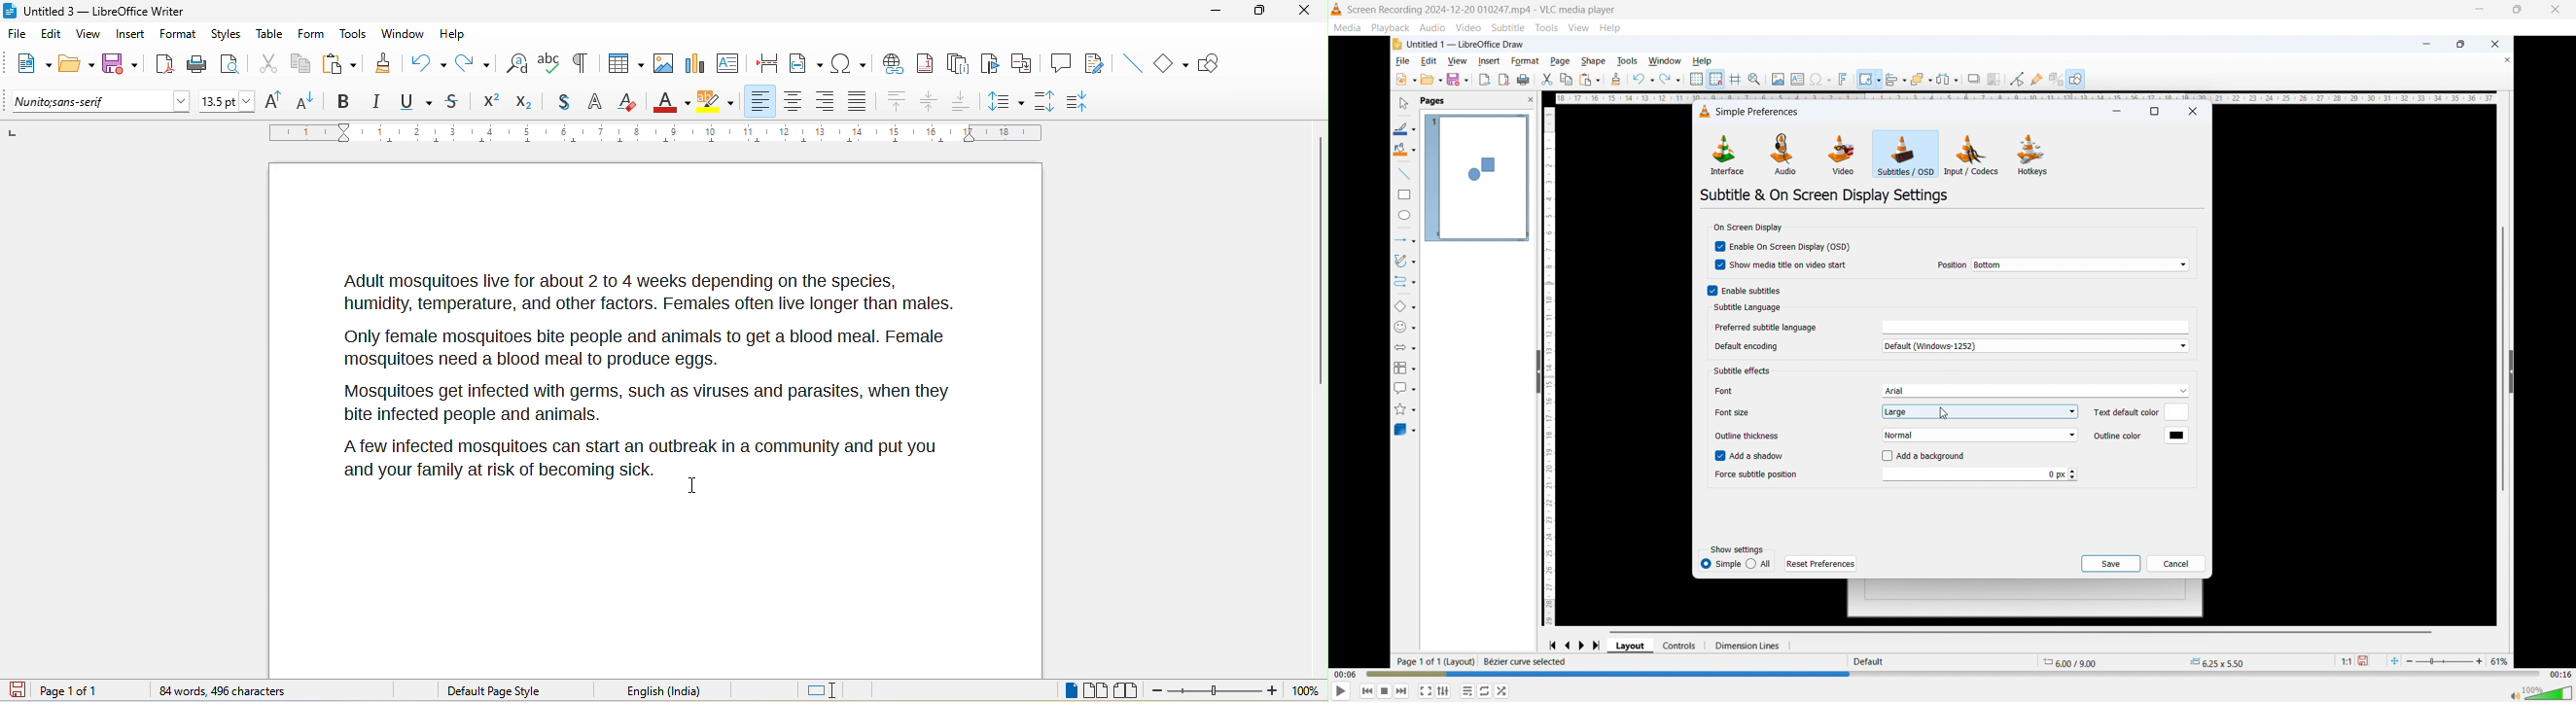 The width and height of the screenshot is (2576, 728). Describe the element at coordinates (1747, 436) in the screenshot. I see `Outline thickness` at that location.